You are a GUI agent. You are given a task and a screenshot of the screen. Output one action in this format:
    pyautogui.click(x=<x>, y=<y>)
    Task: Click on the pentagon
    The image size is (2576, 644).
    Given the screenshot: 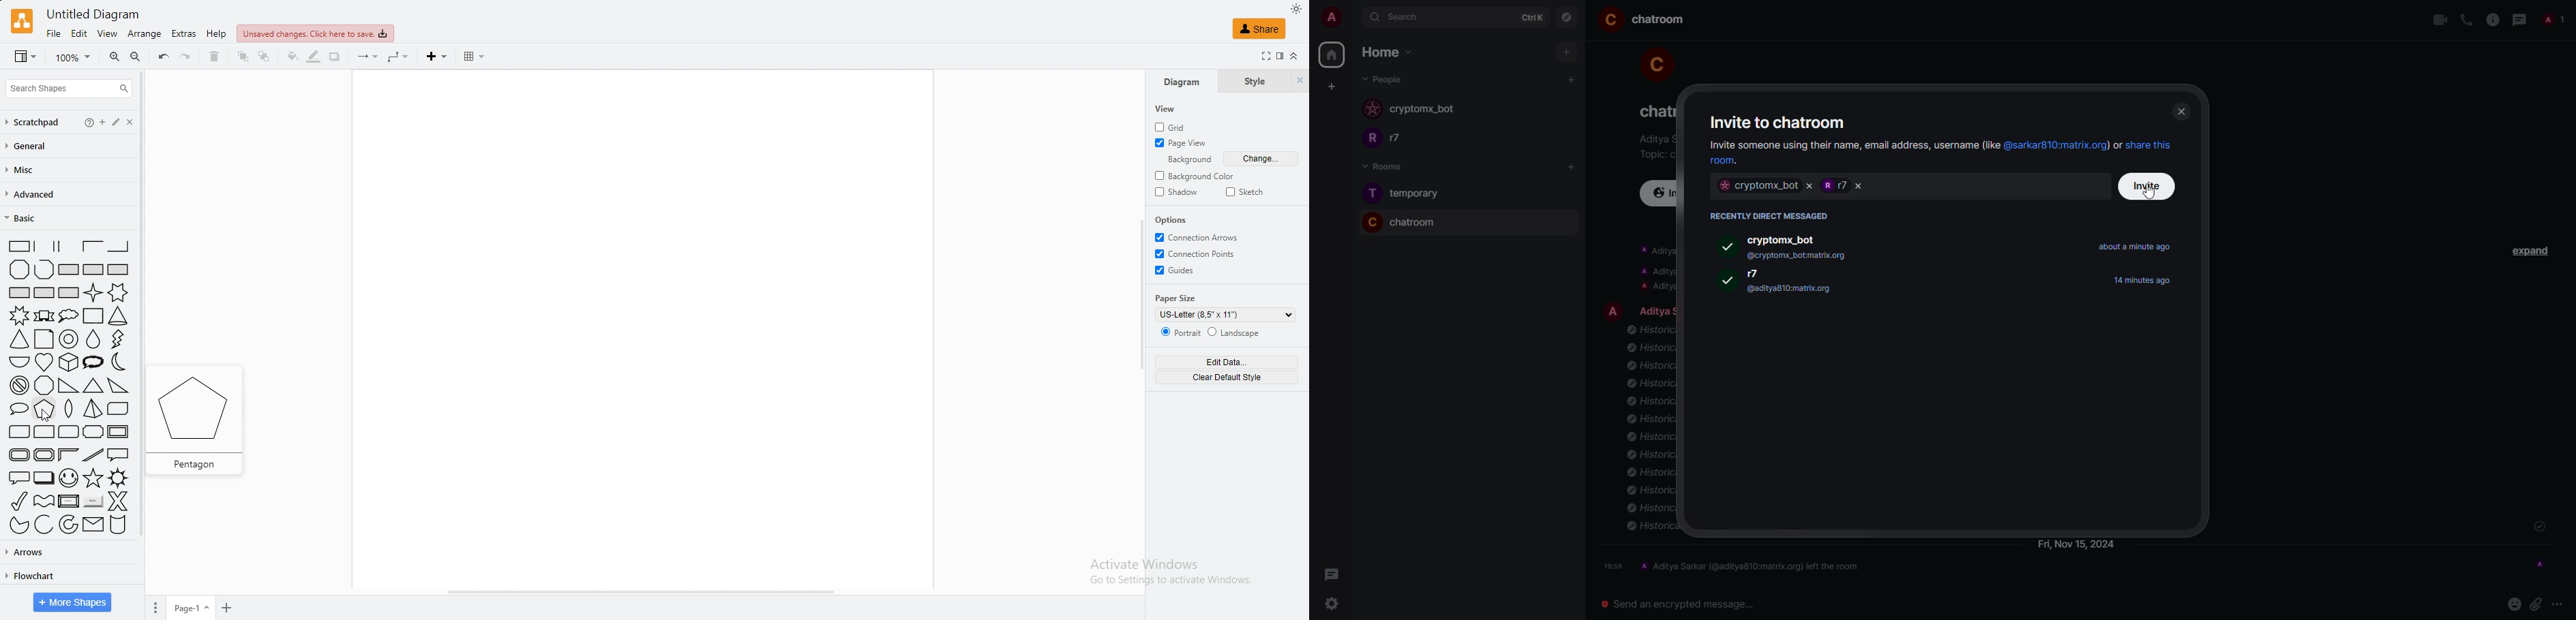 What is the action you would take?
    pyautogui.click(x=45, y=409)
    